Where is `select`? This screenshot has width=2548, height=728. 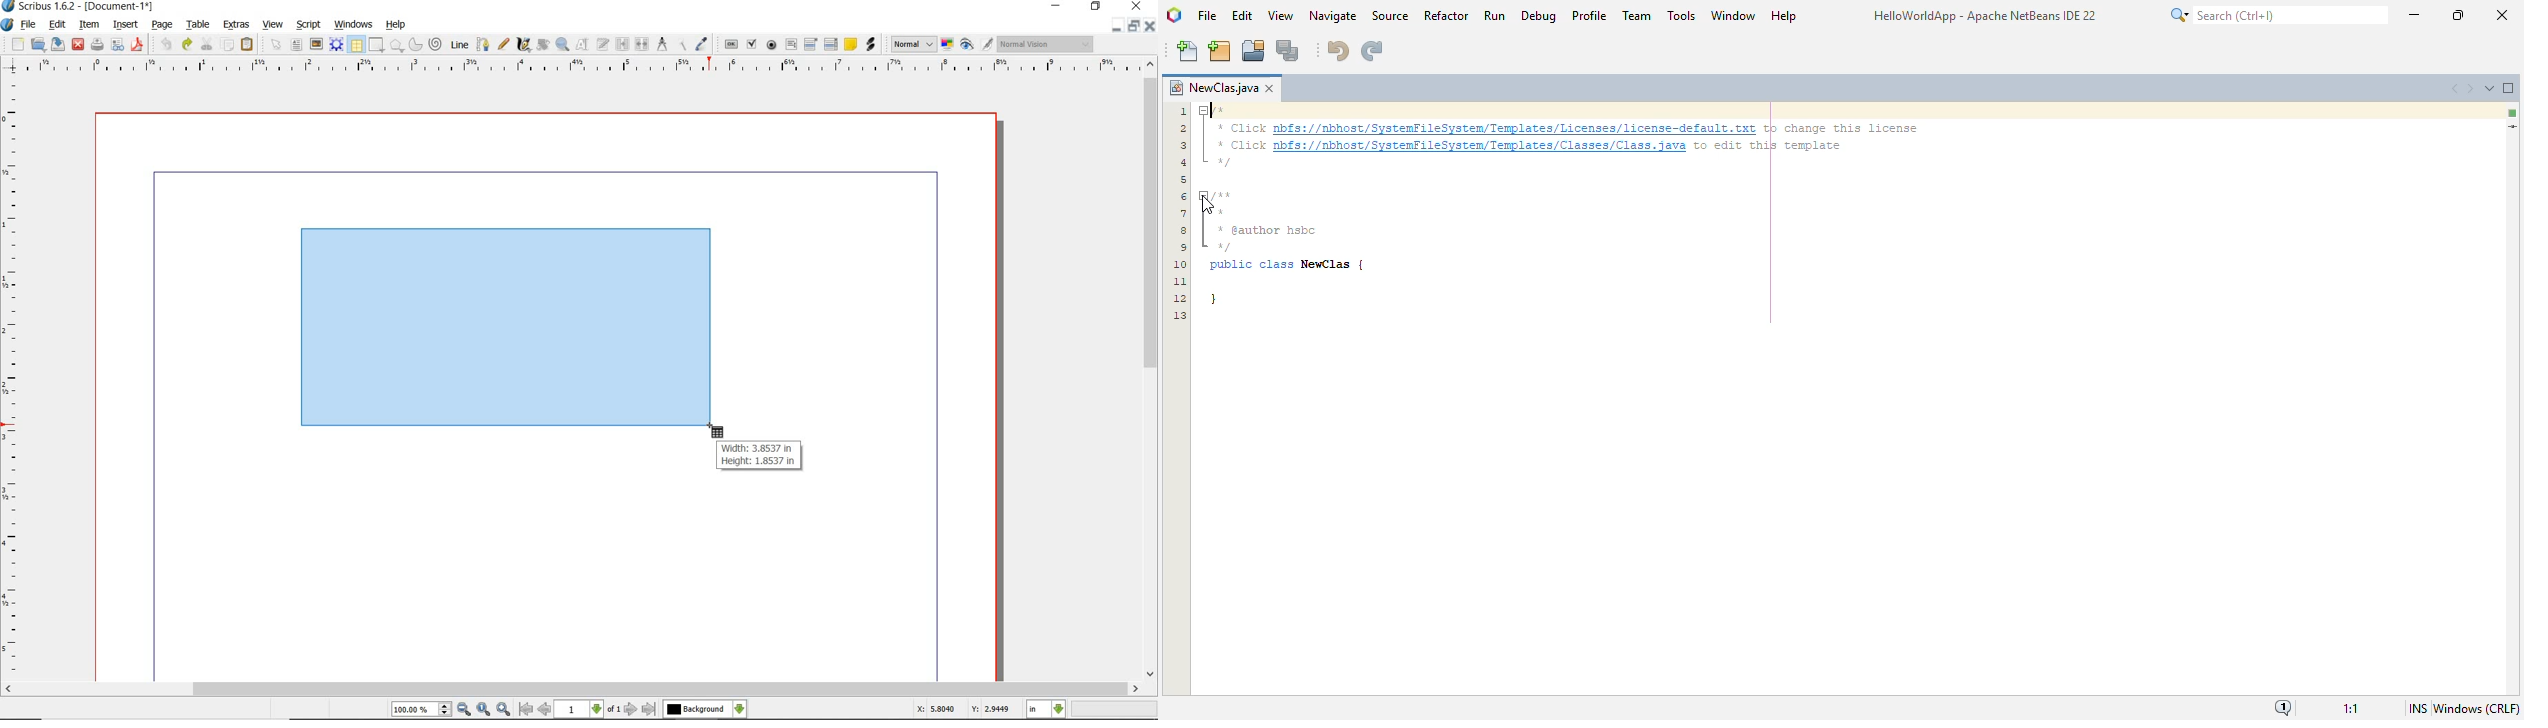 select is located at coordinates (279, 48).